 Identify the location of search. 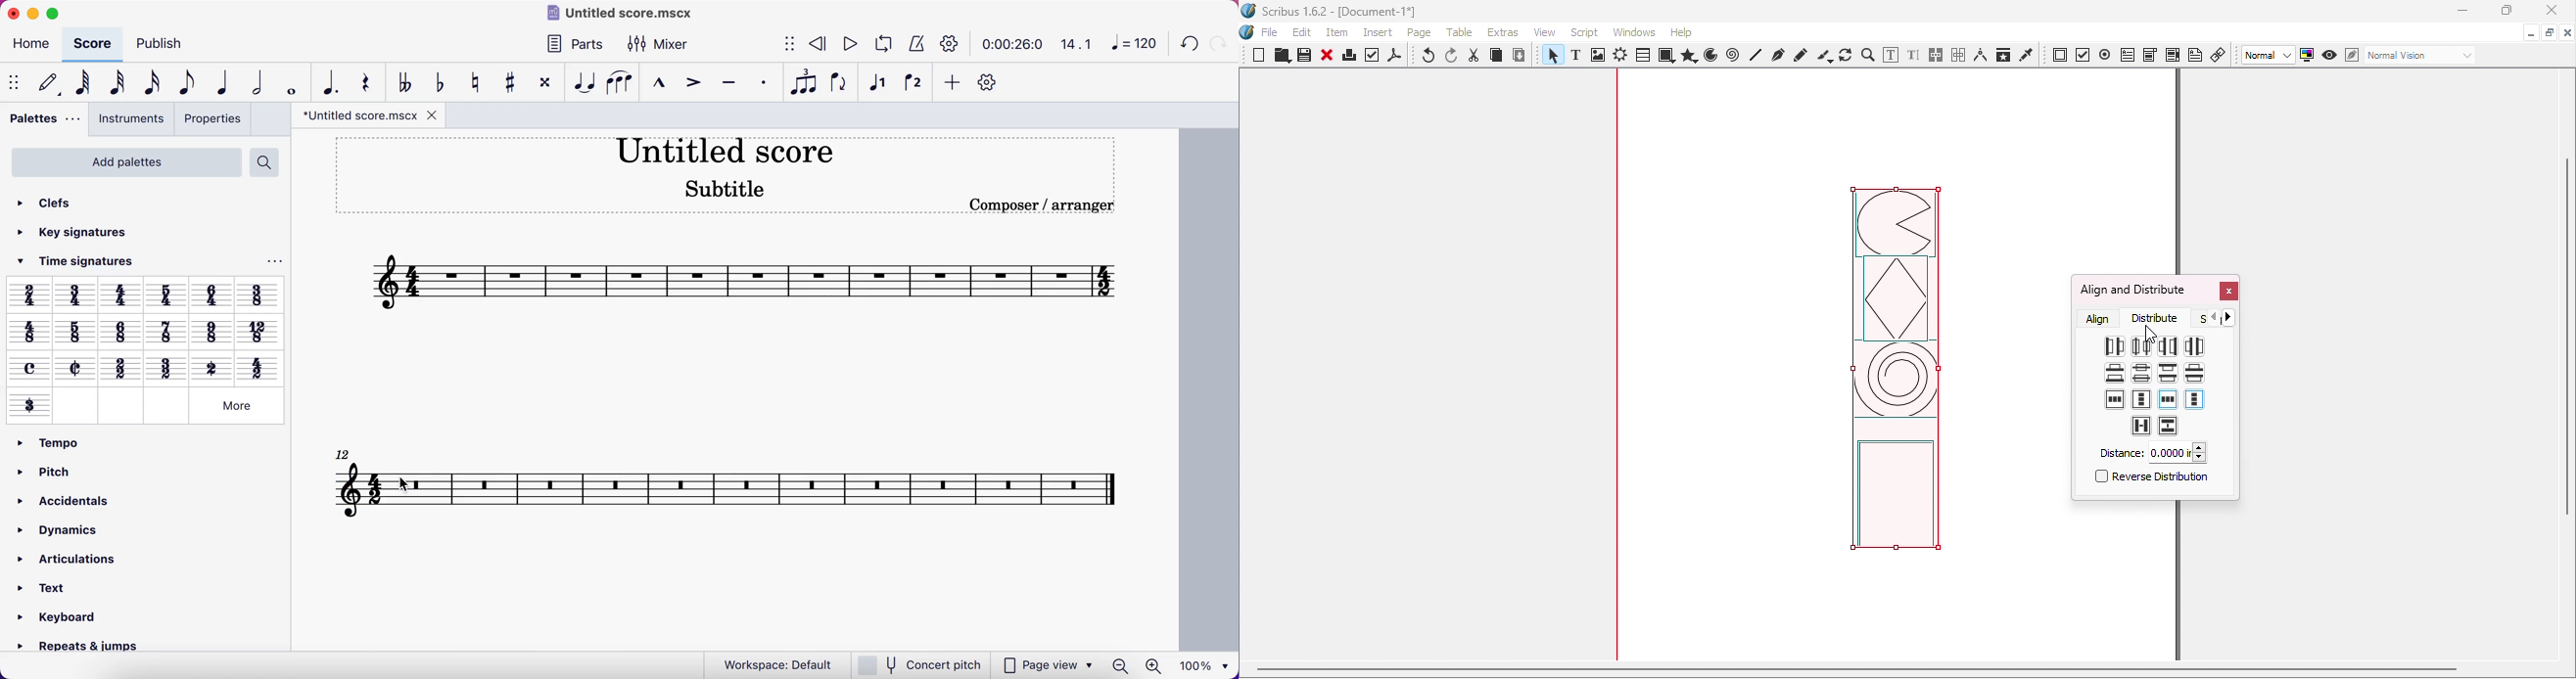
(270, 163).